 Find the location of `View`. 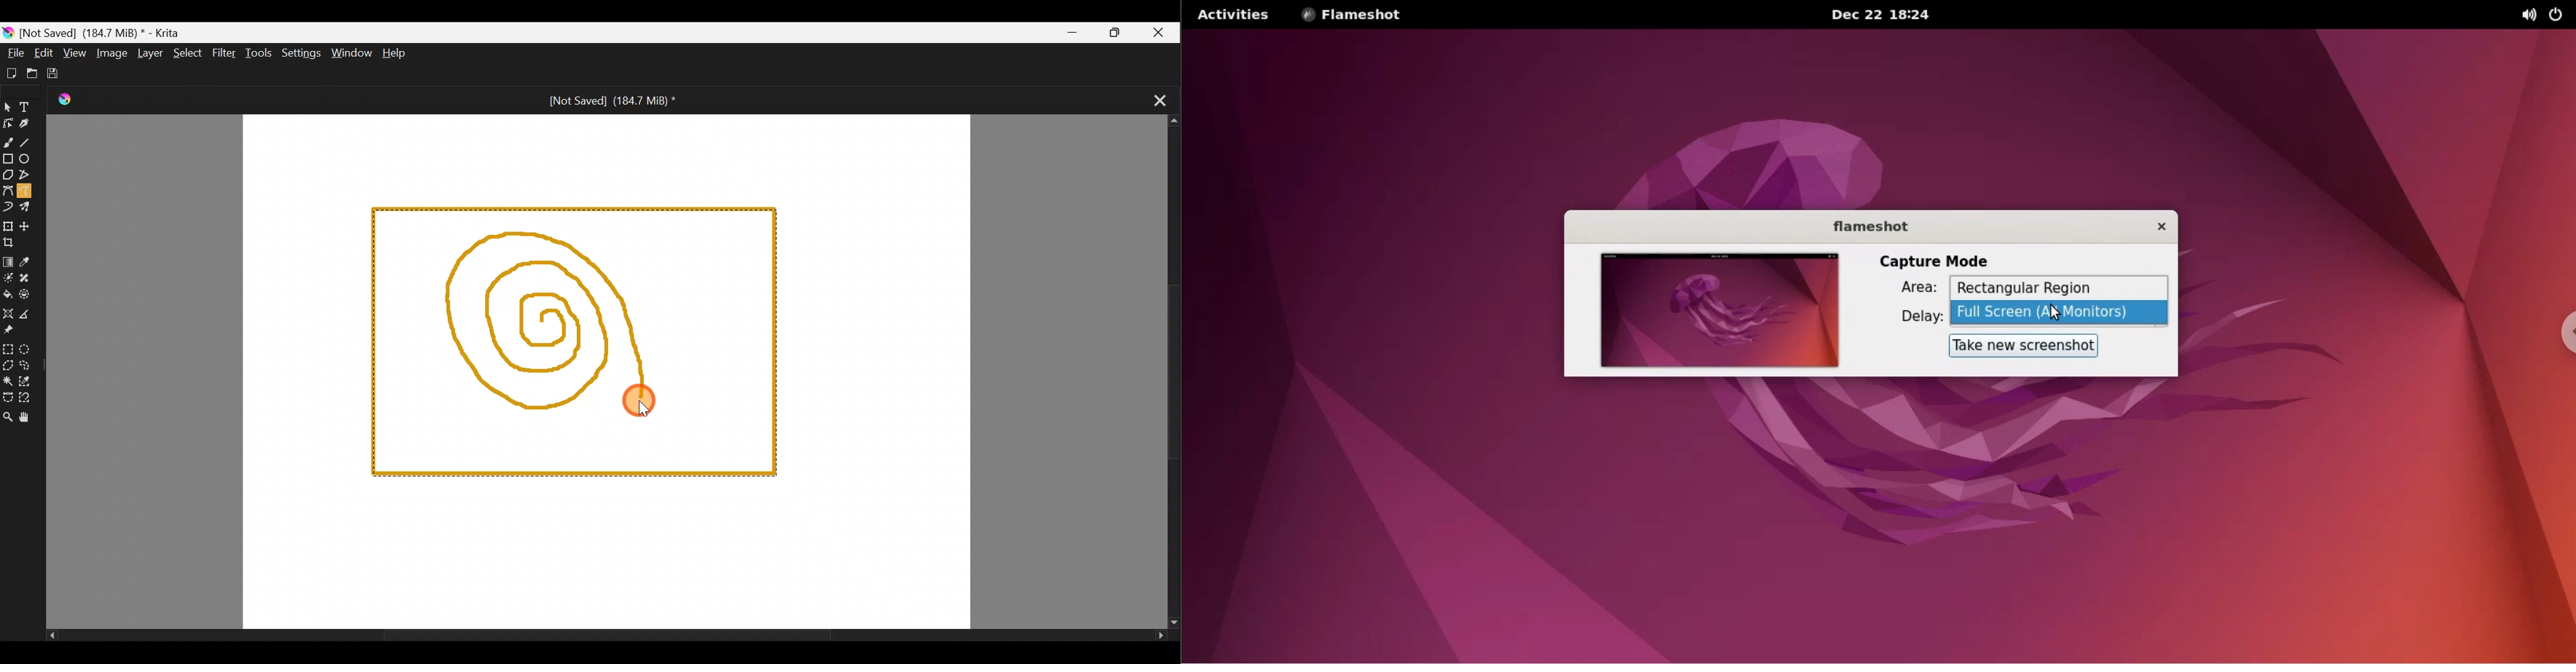

View is located at coordinates (74, 53).